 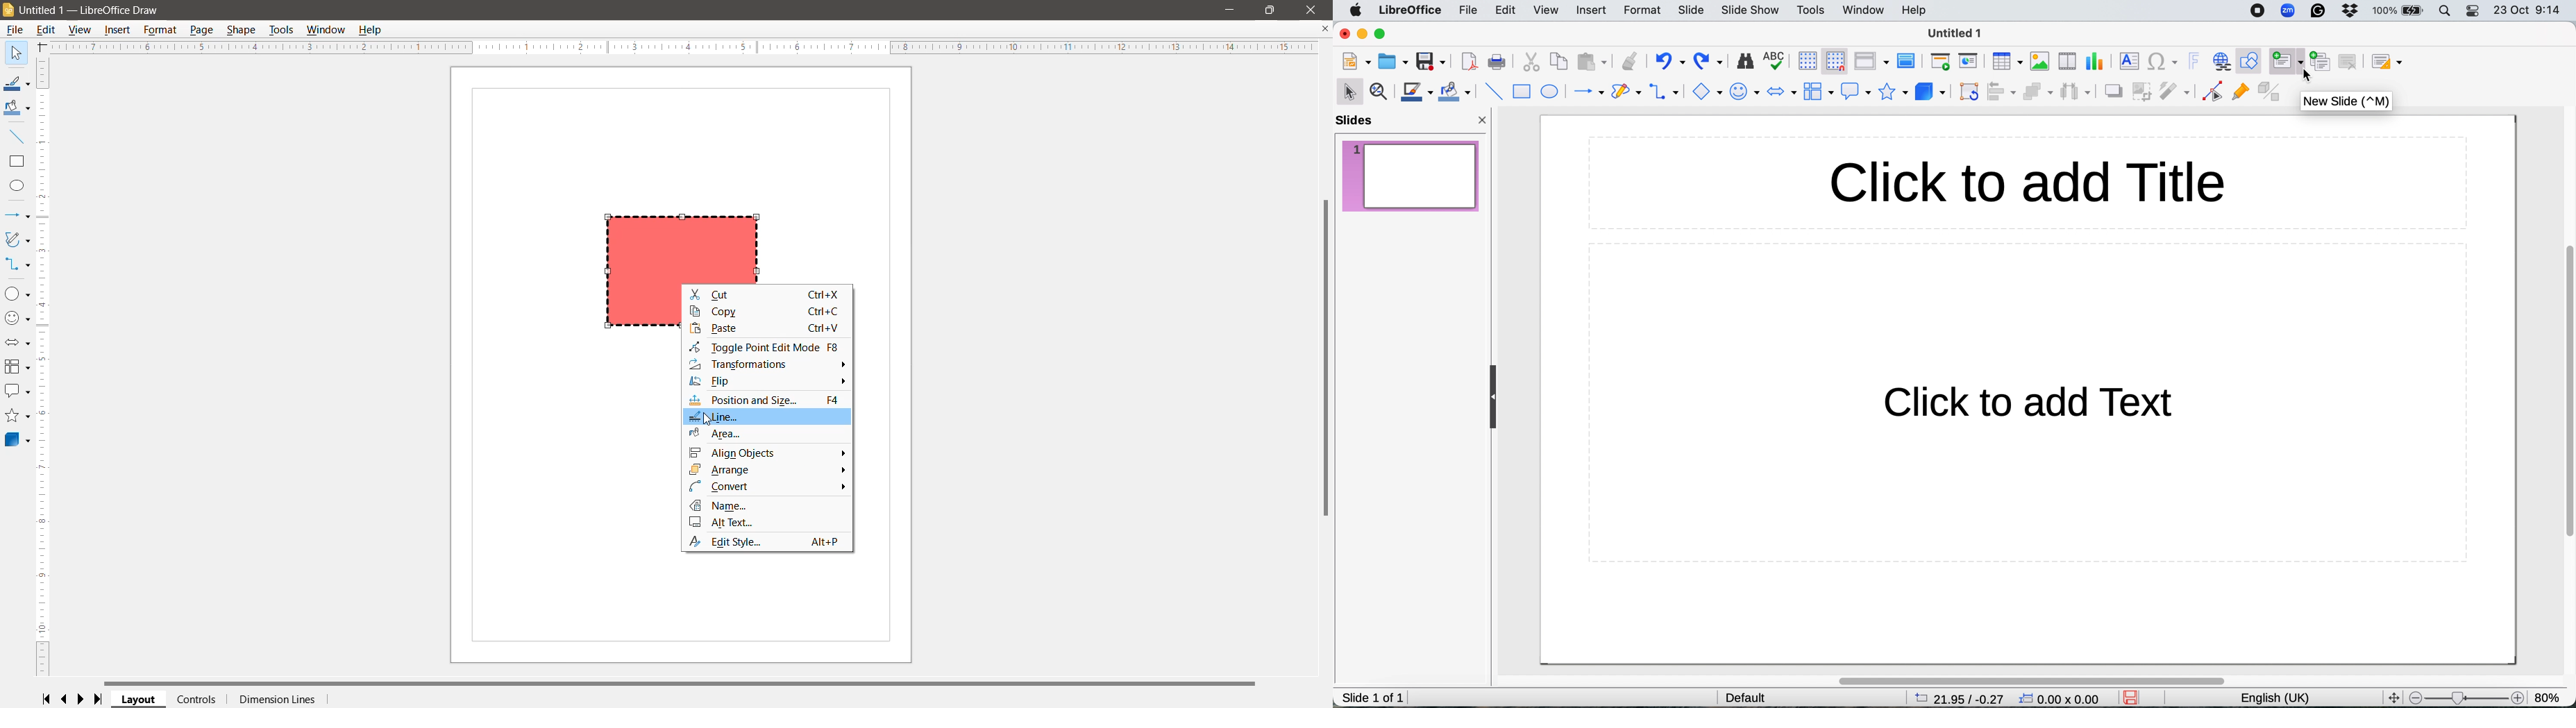 I want to click on date and time, so click(x=2528, y=12).